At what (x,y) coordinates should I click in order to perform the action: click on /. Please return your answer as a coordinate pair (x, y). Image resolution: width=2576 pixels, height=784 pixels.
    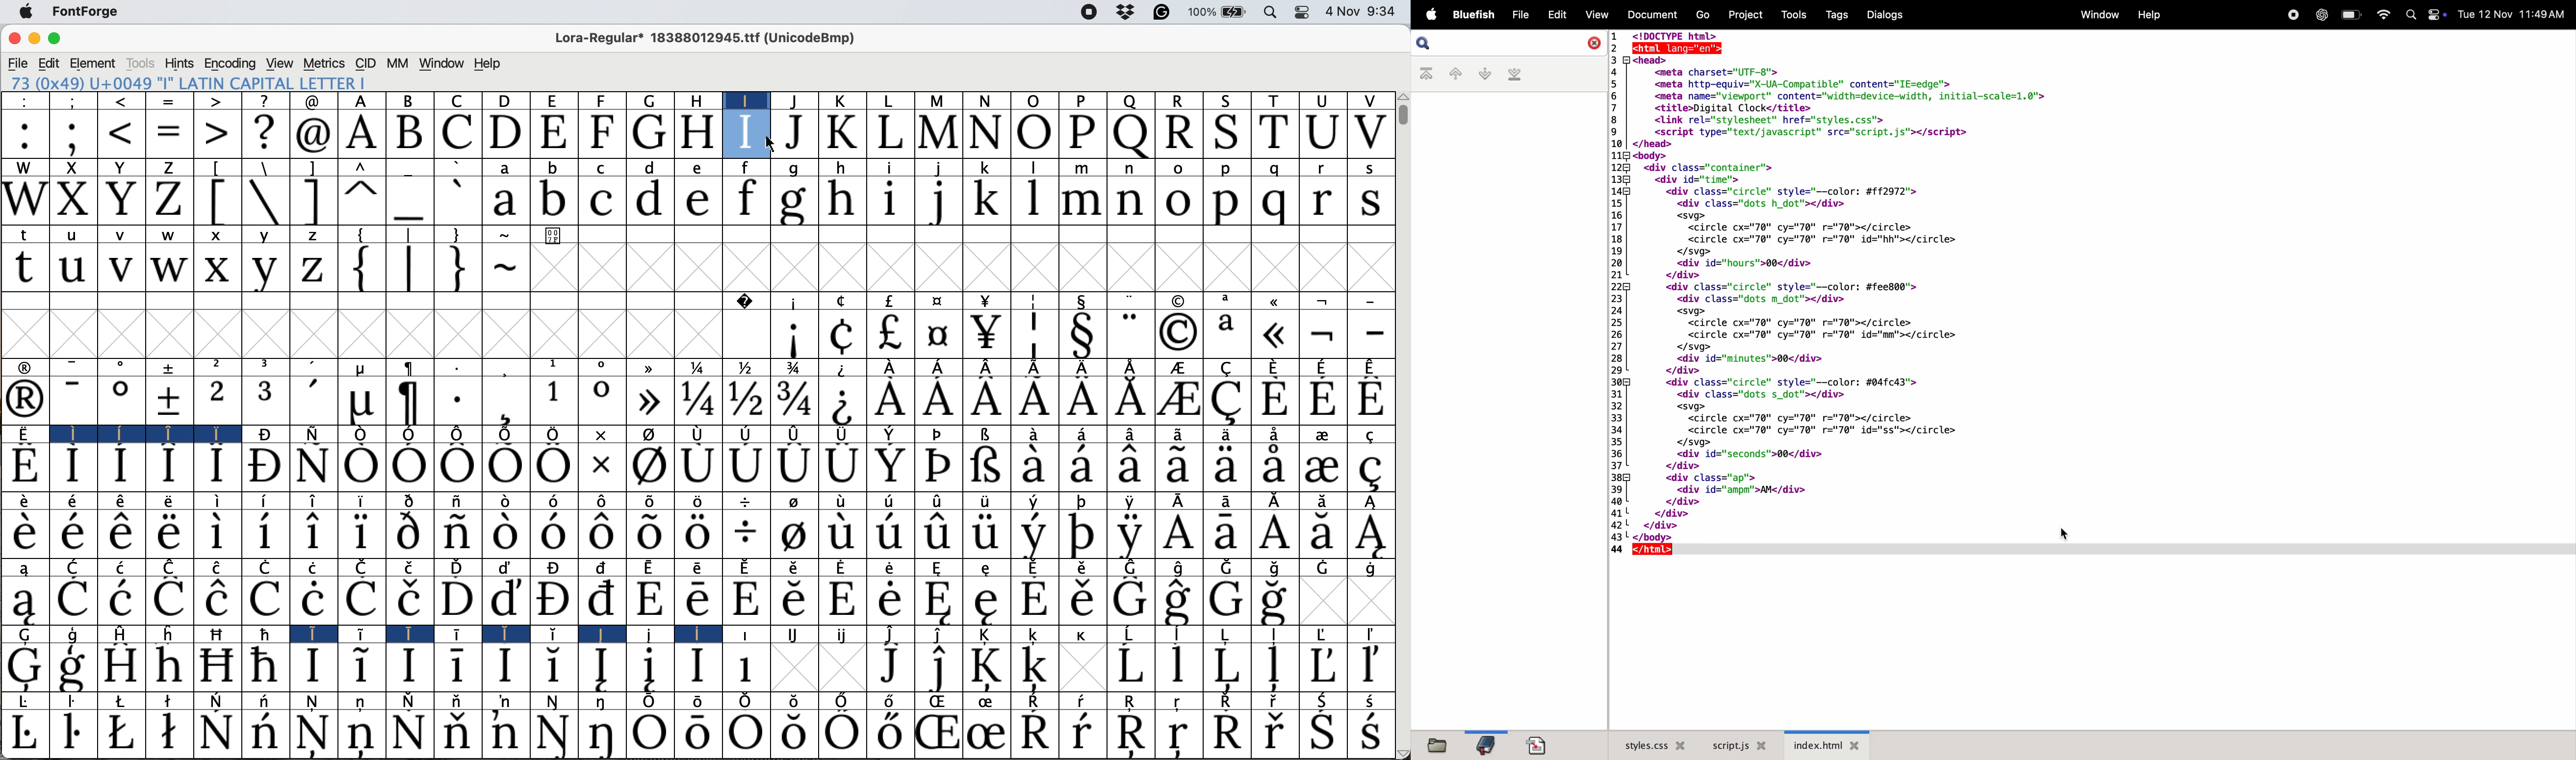
    Looking at the image, I should click on (748, 502).